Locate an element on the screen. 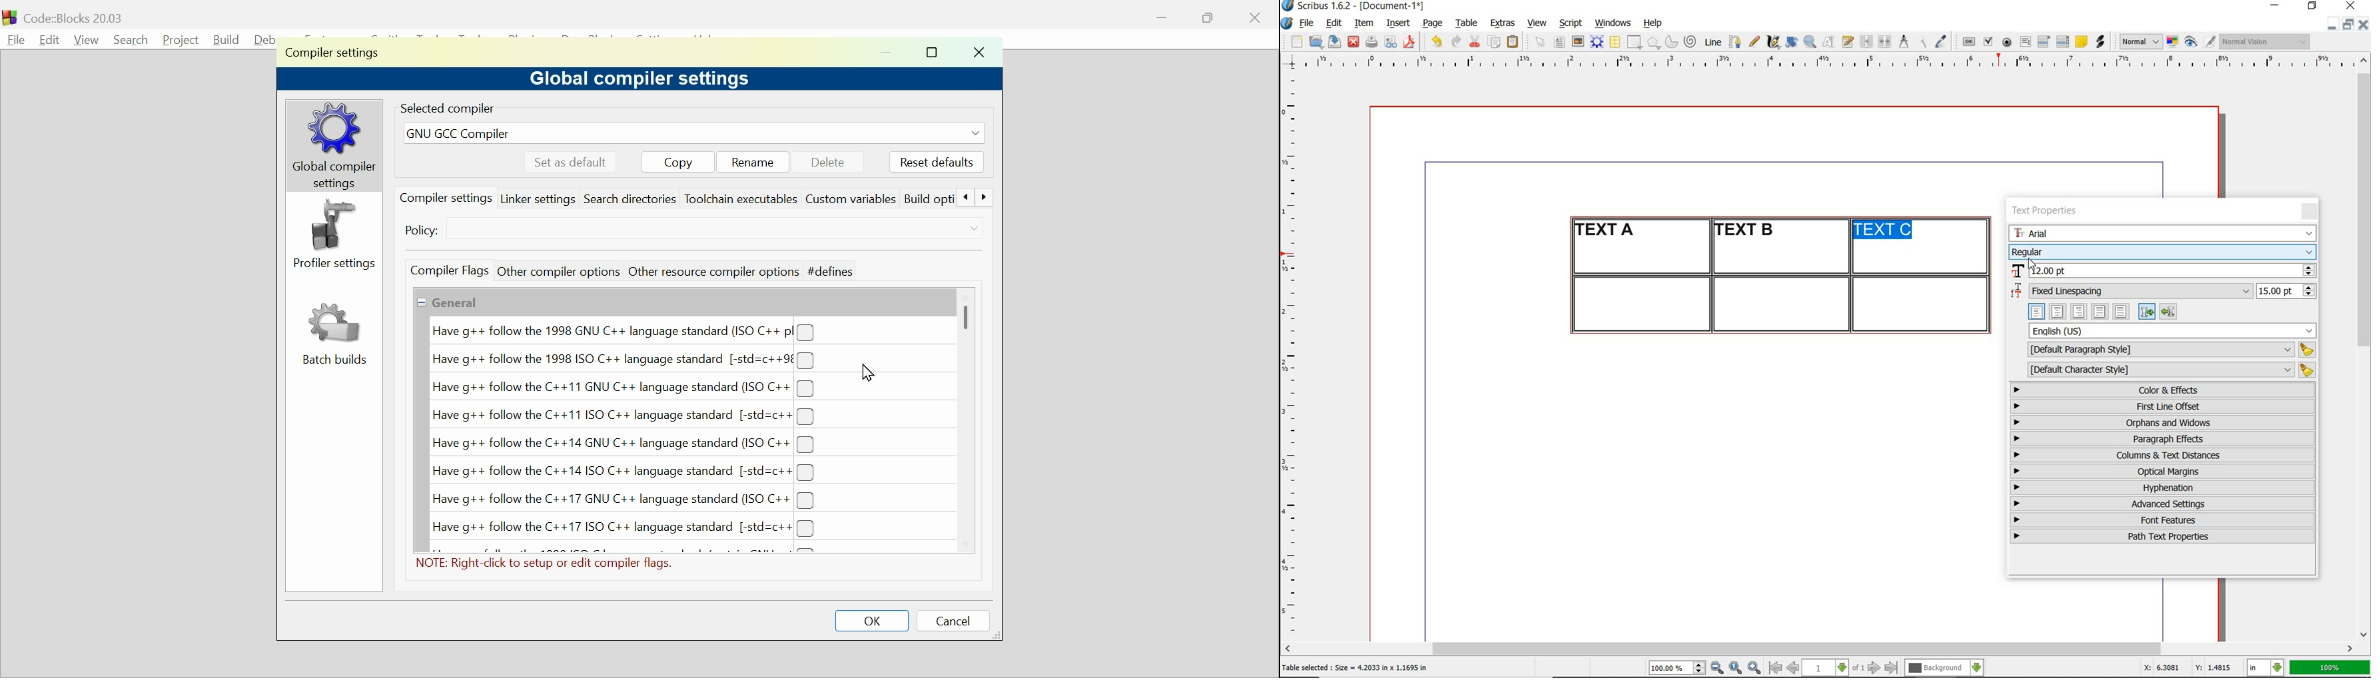 The width and height of the screenshot is (2380, 700). table is located at coordinates (1616, 42).